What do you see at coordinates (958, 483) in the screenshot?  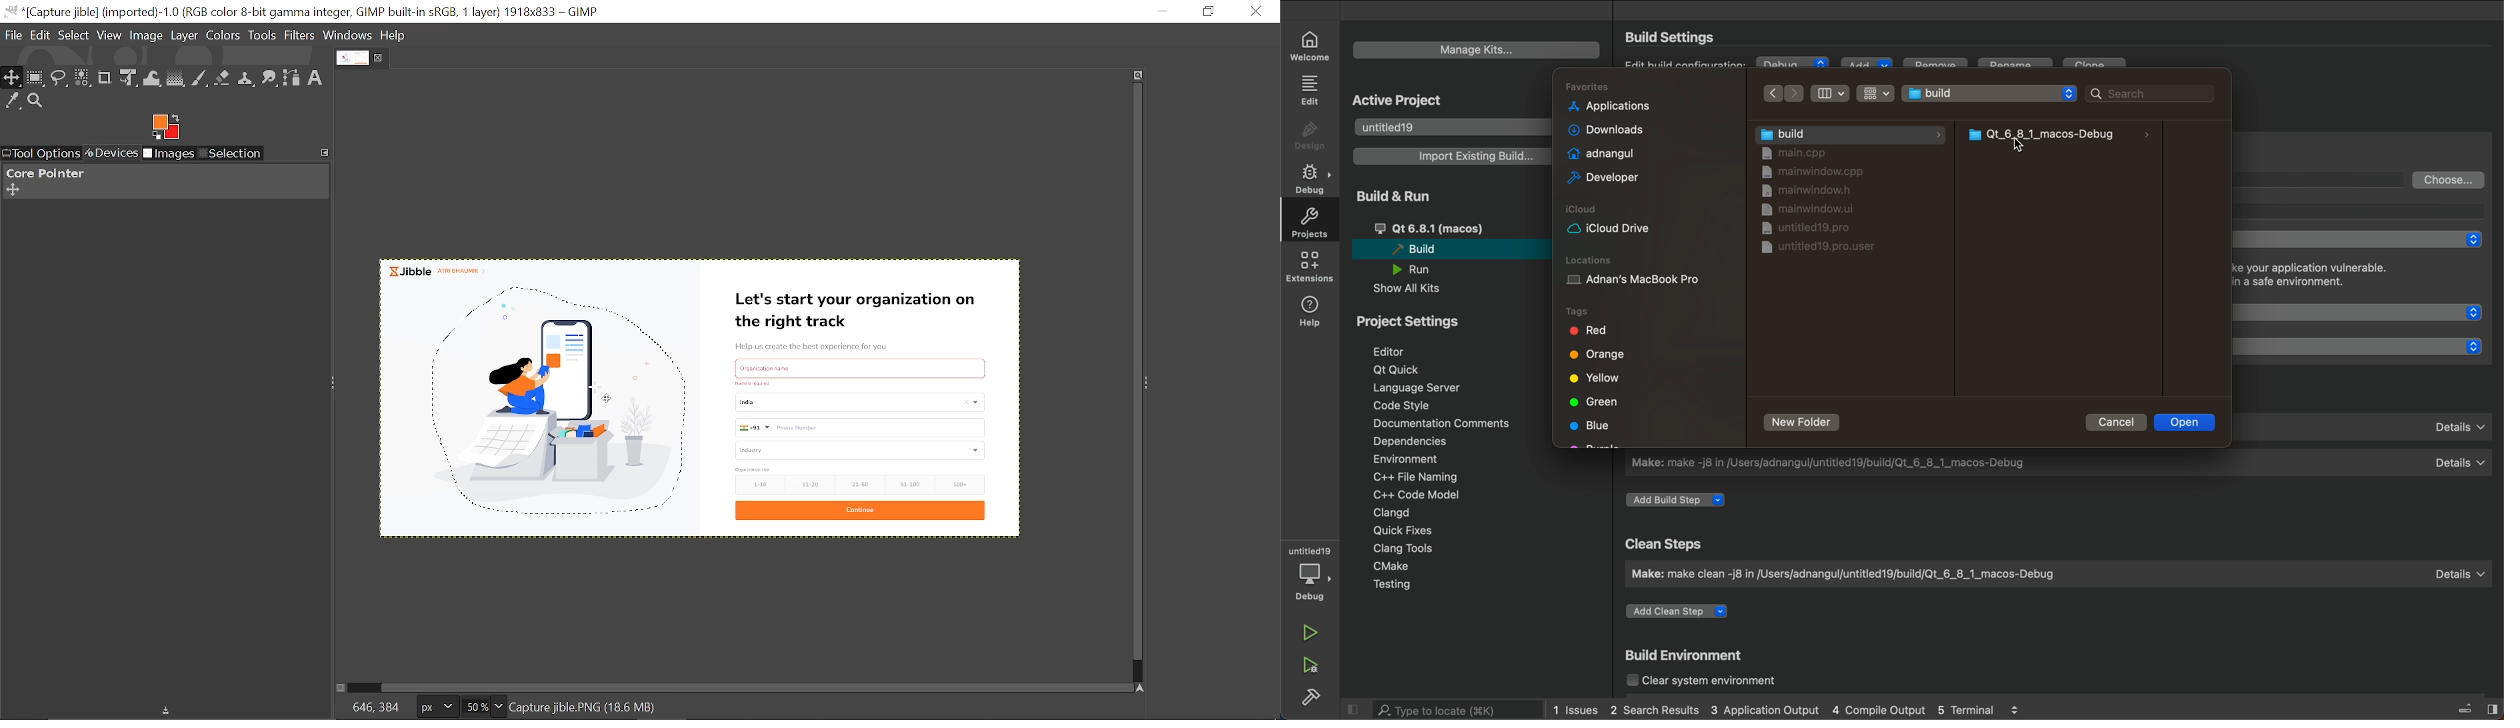 I see `100+` at bounding box center [958, 483].